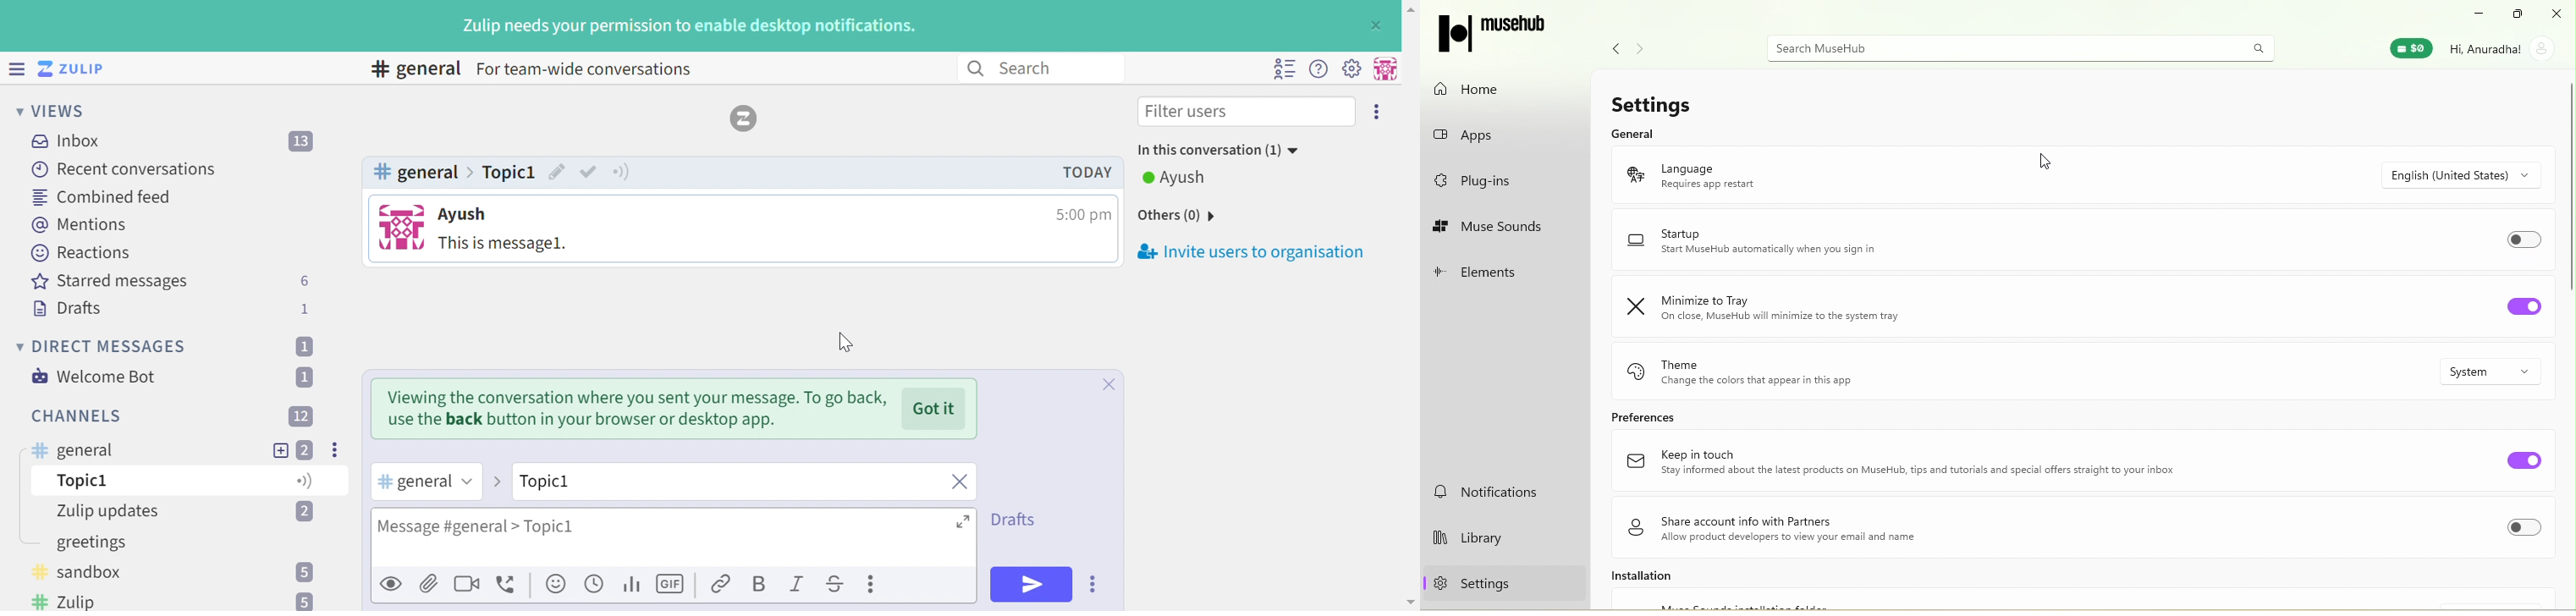  Describe the element at coordinates (118, 511) in the screenshot. I see `Zulip updates` at that location.